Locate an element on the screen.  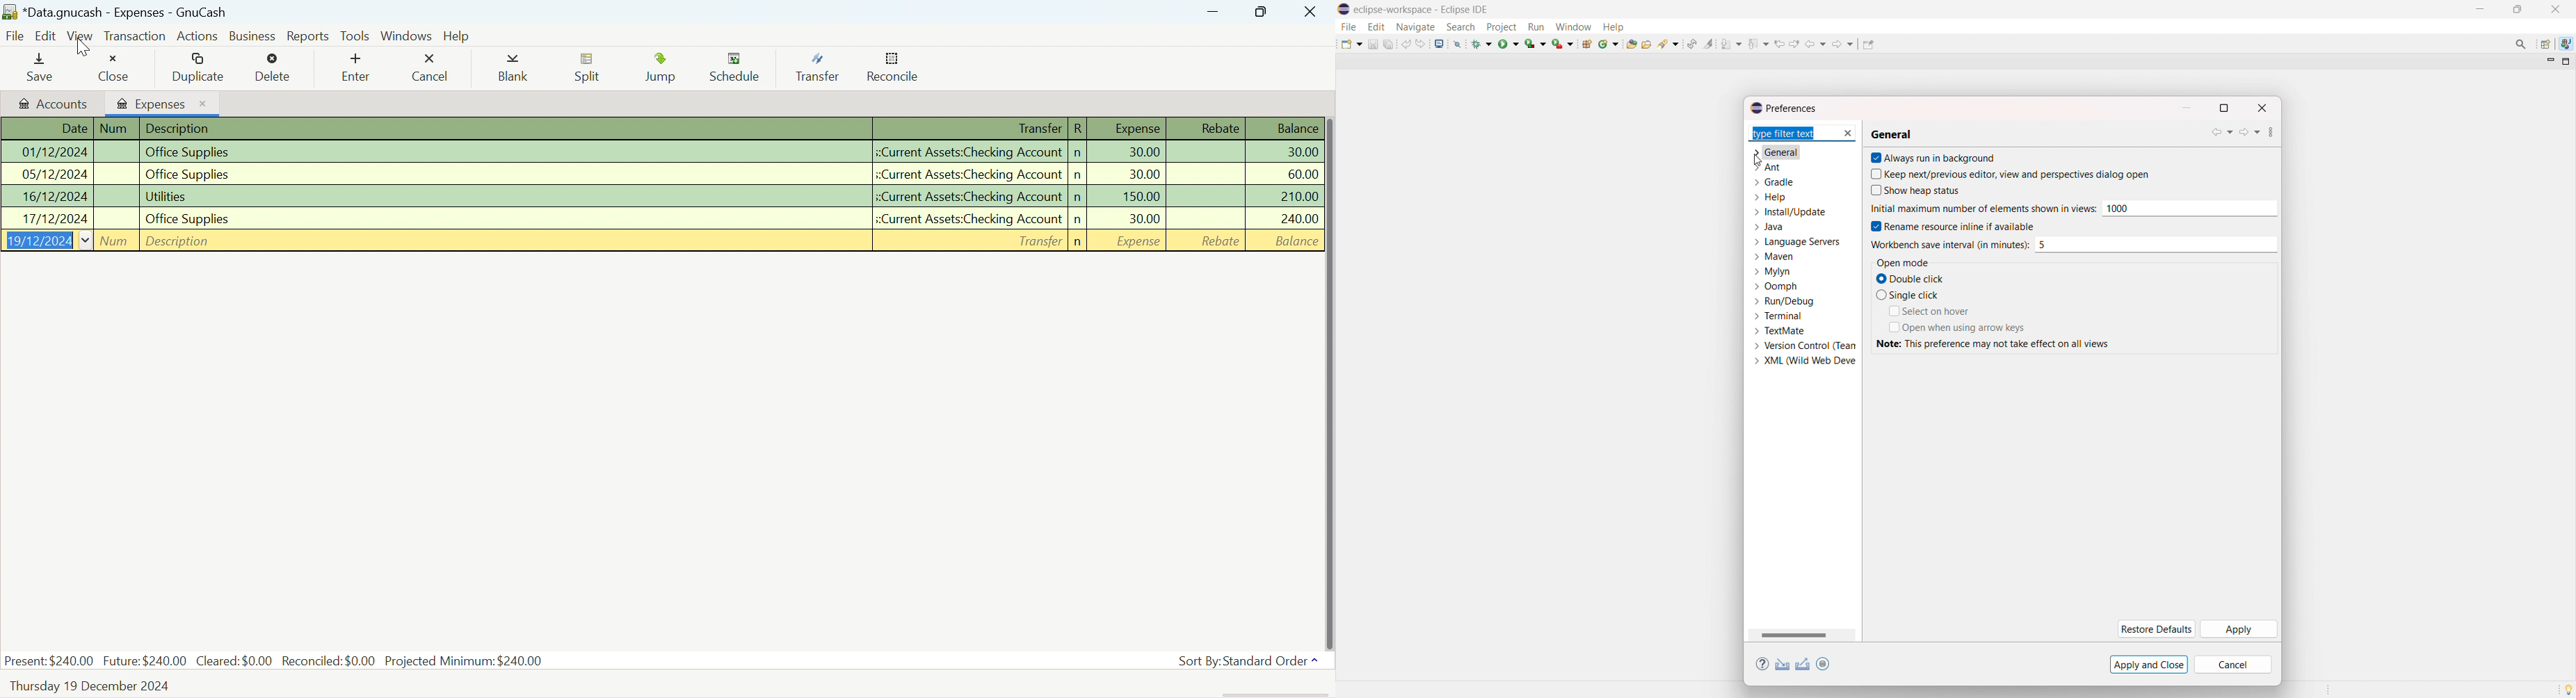
Expenses is located at coordinates (164, 103).